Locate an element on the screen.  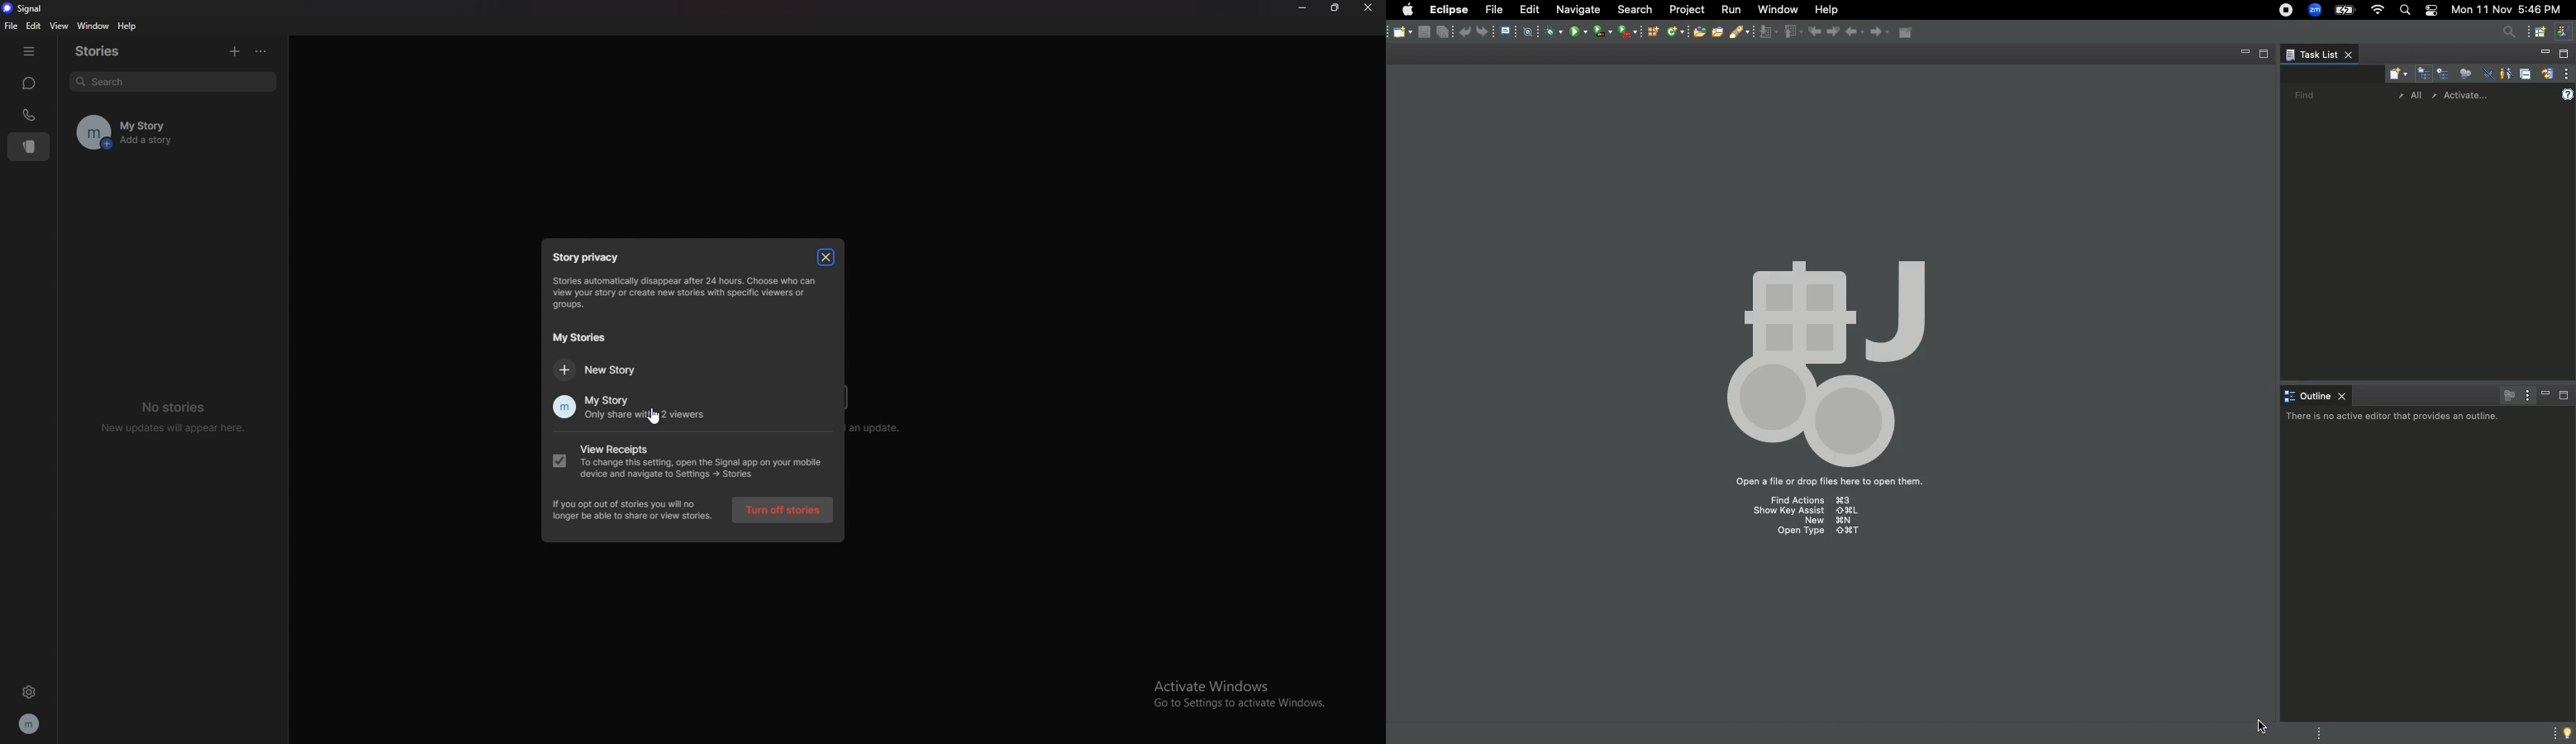
minimize is located at coordinates (2245, 52).